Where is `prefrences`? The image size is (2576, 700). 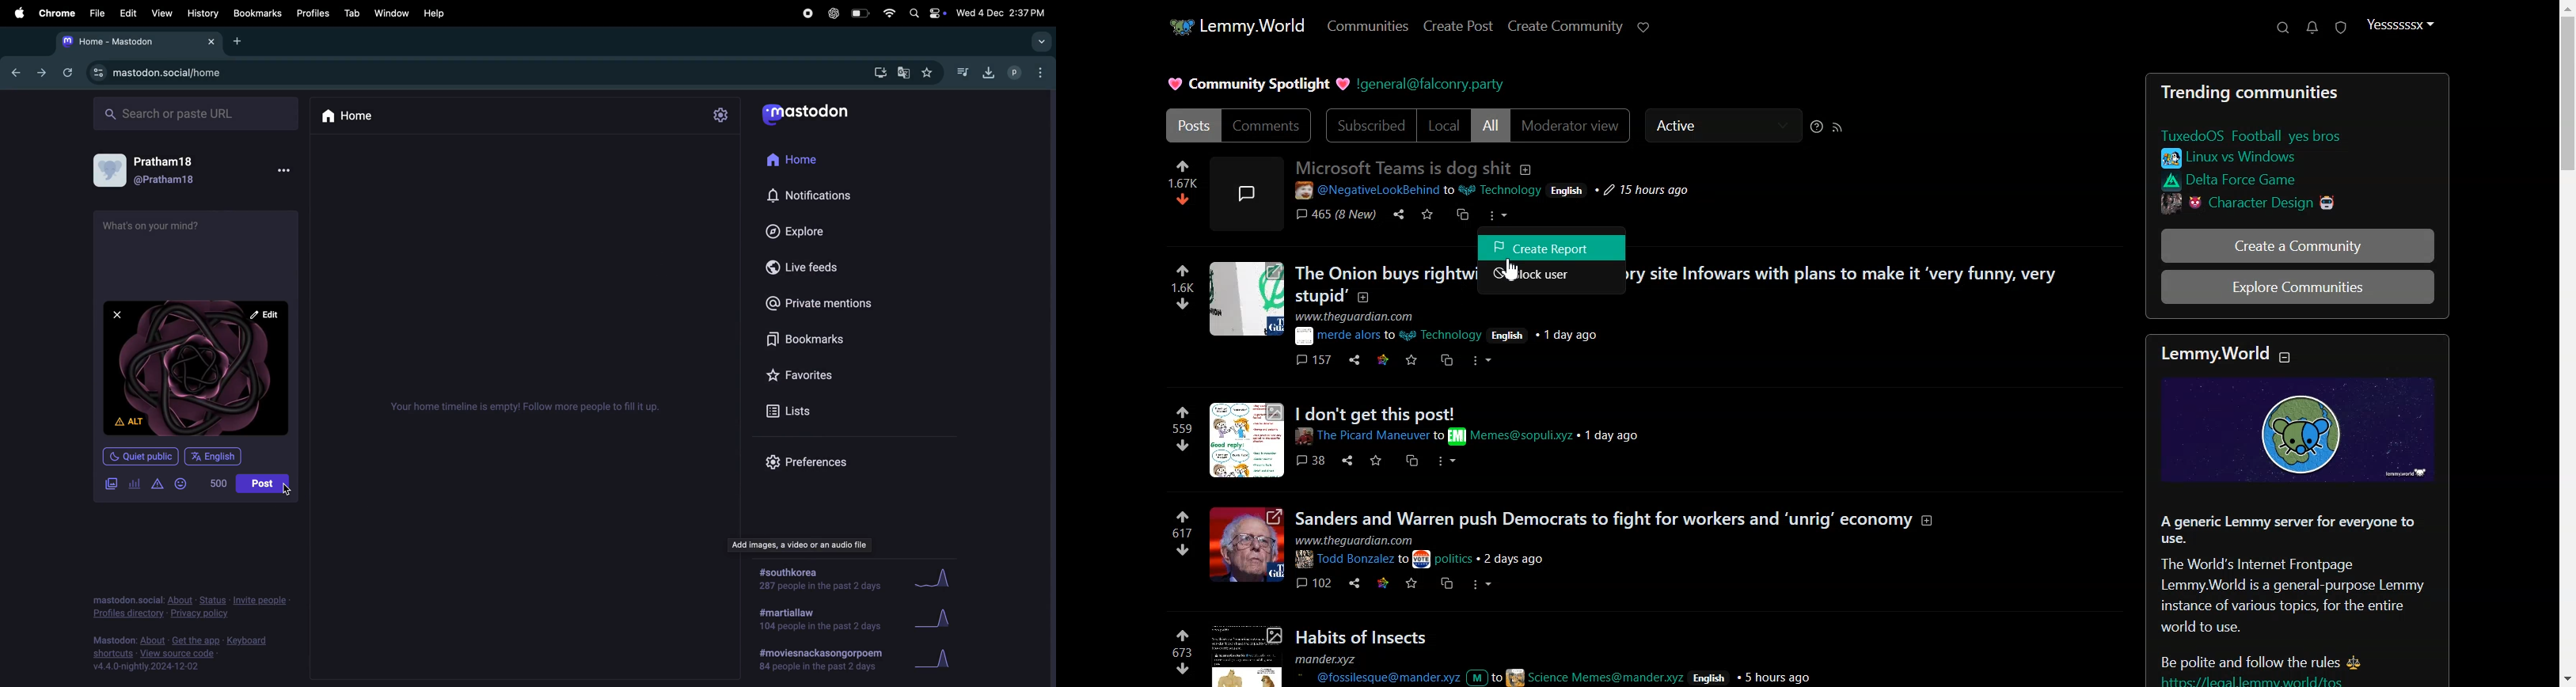
prefrences is located at coordinates (810, 461).